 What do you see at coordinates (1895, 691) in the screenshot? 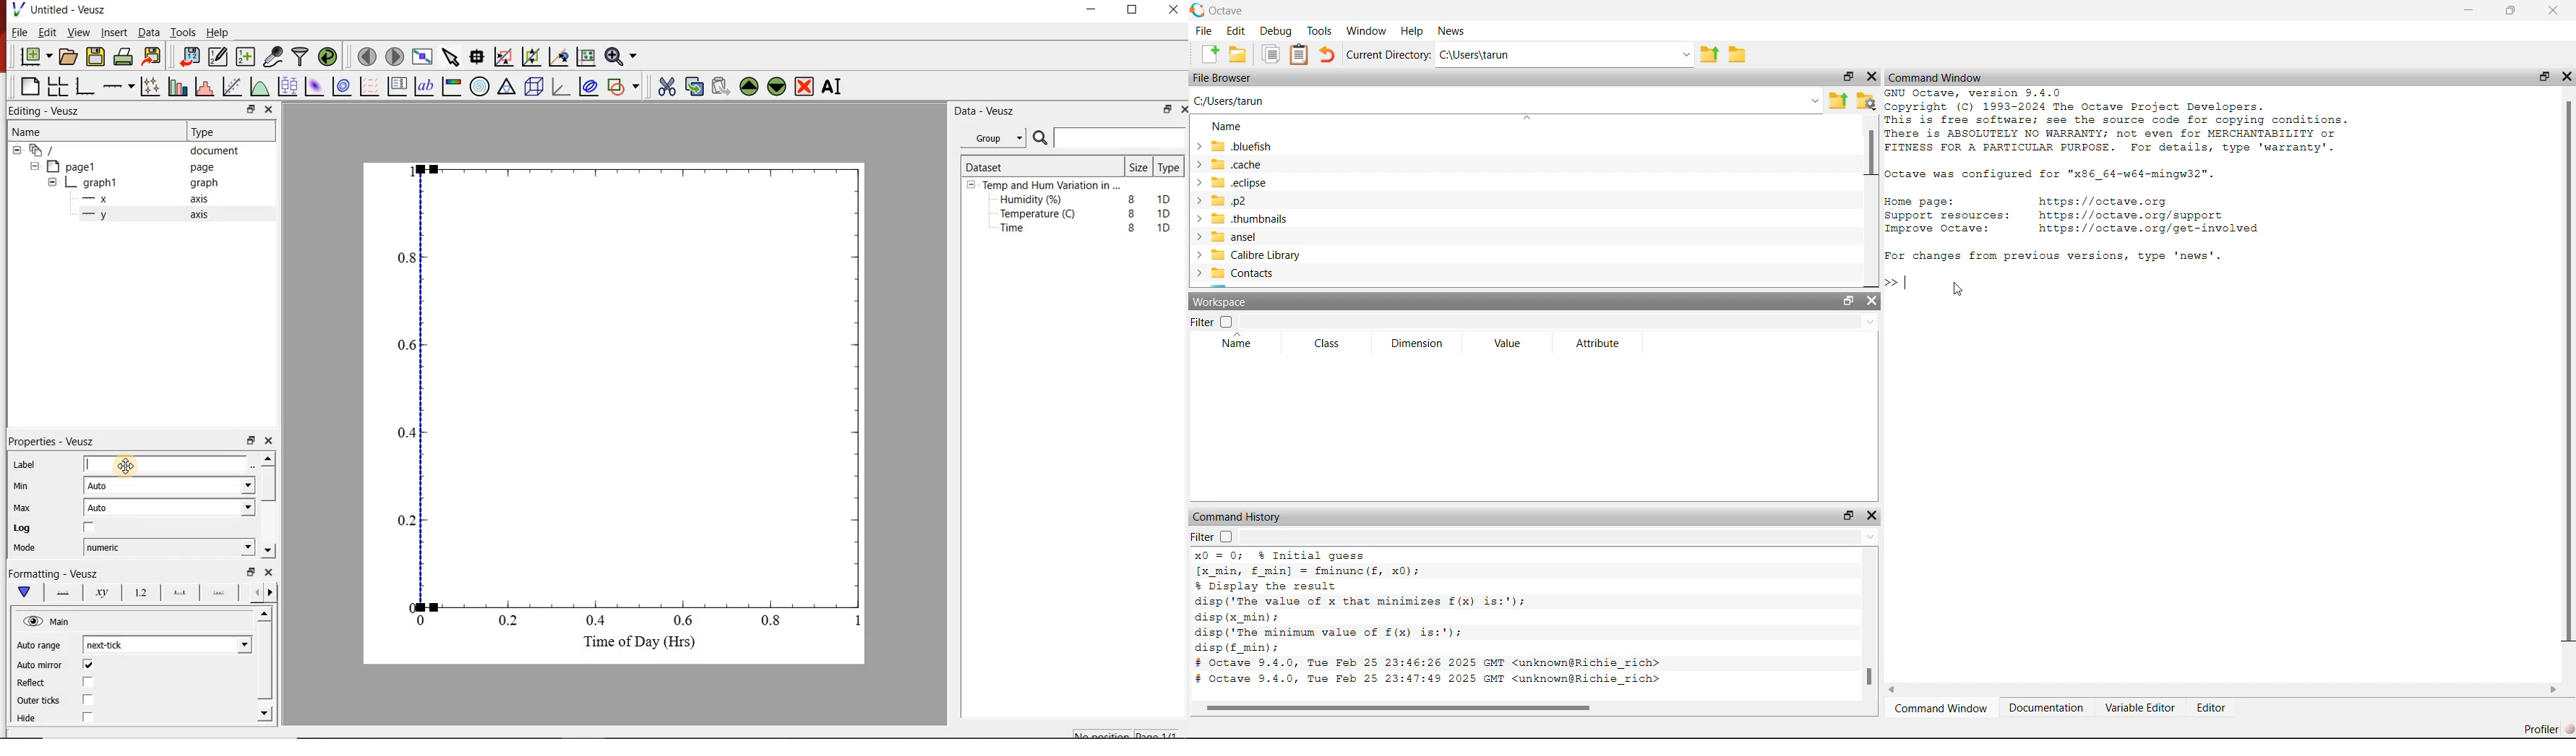
I see `Left` at bounding box center [1895, 691].